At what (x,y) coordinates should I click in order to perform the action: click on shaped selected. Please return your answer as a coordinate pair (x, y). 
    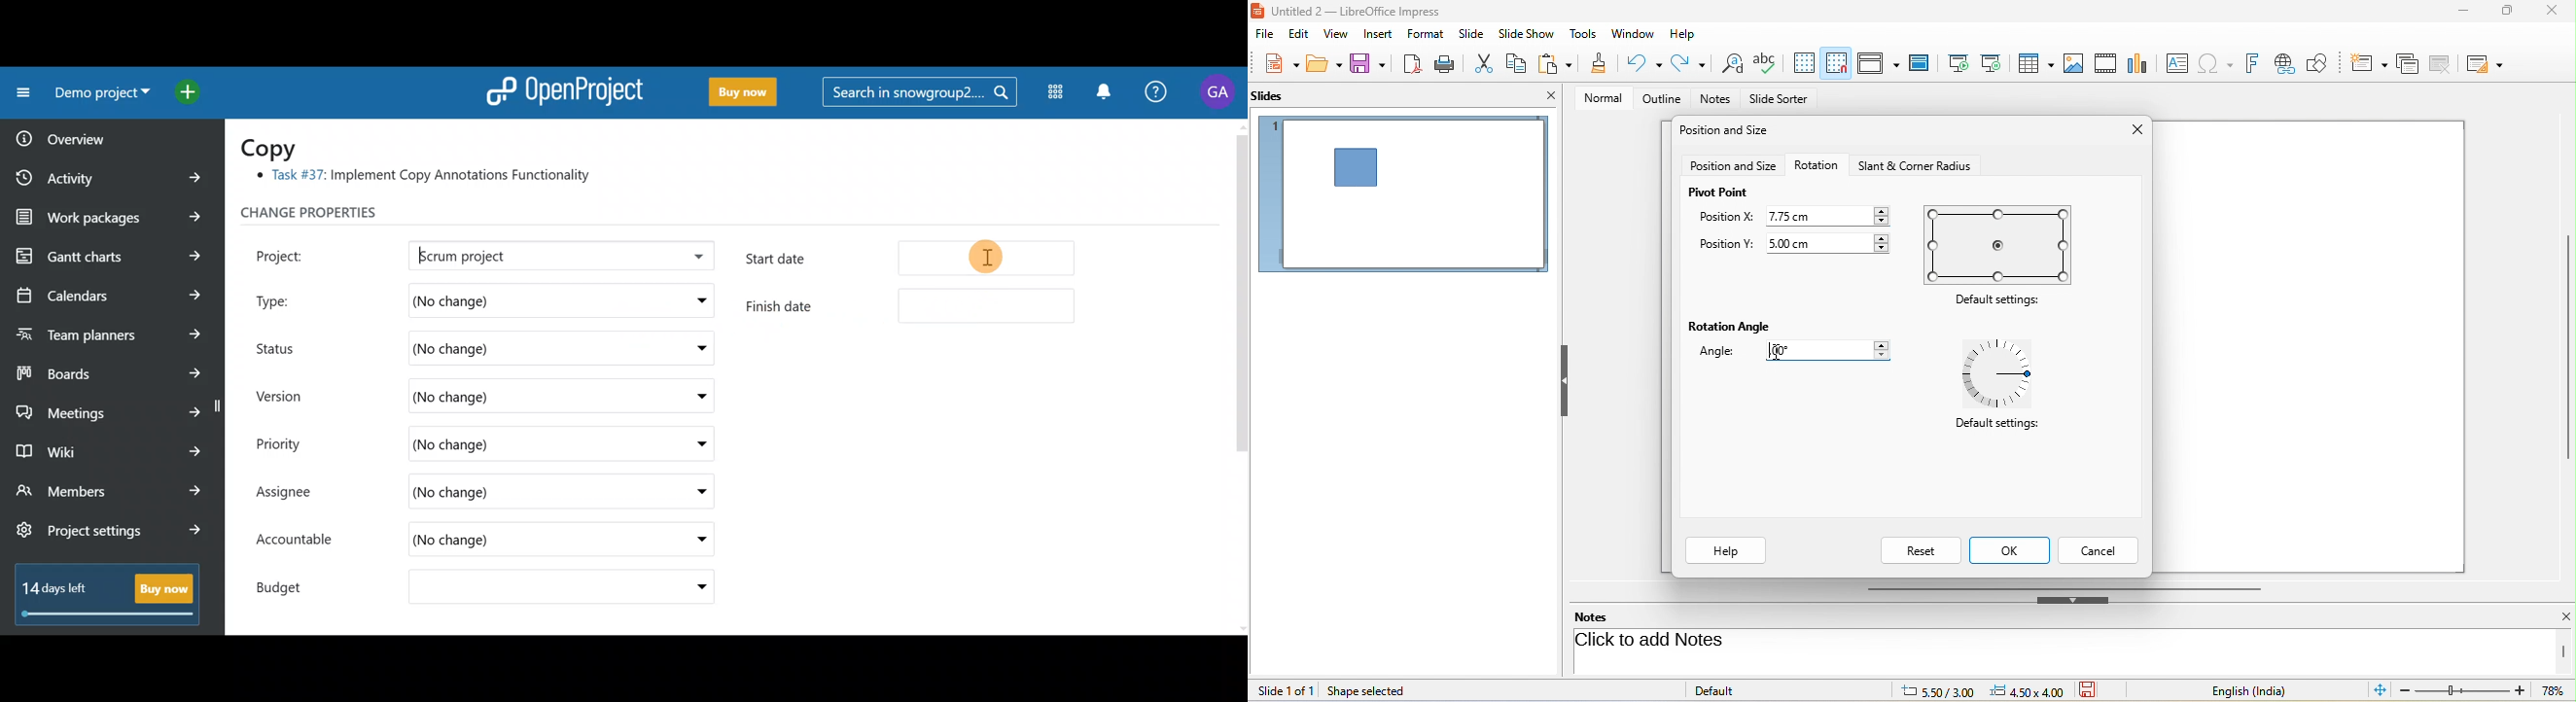
    Looking at the image, I should click on (1374, 690).